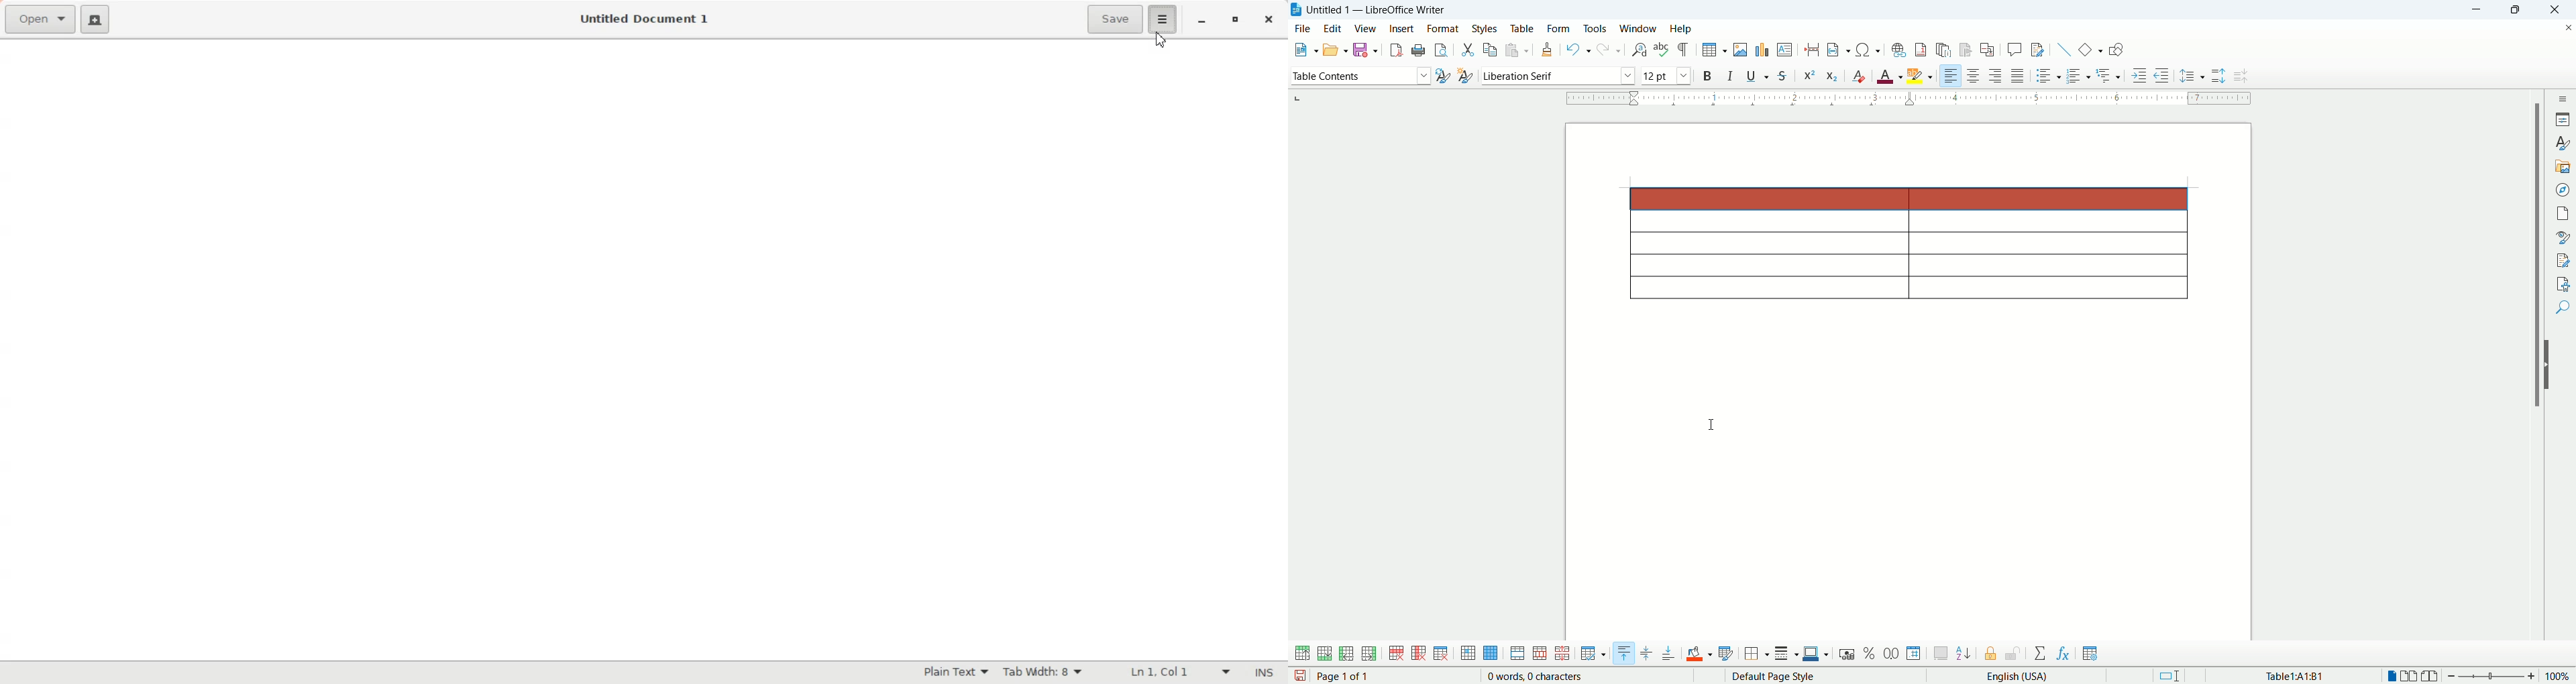 This screenshot has height=700, width=2576. What do you see at coordinates (1160, 41) in the screenshot?
I see `Cursor` at bounding box center [1160, 41].